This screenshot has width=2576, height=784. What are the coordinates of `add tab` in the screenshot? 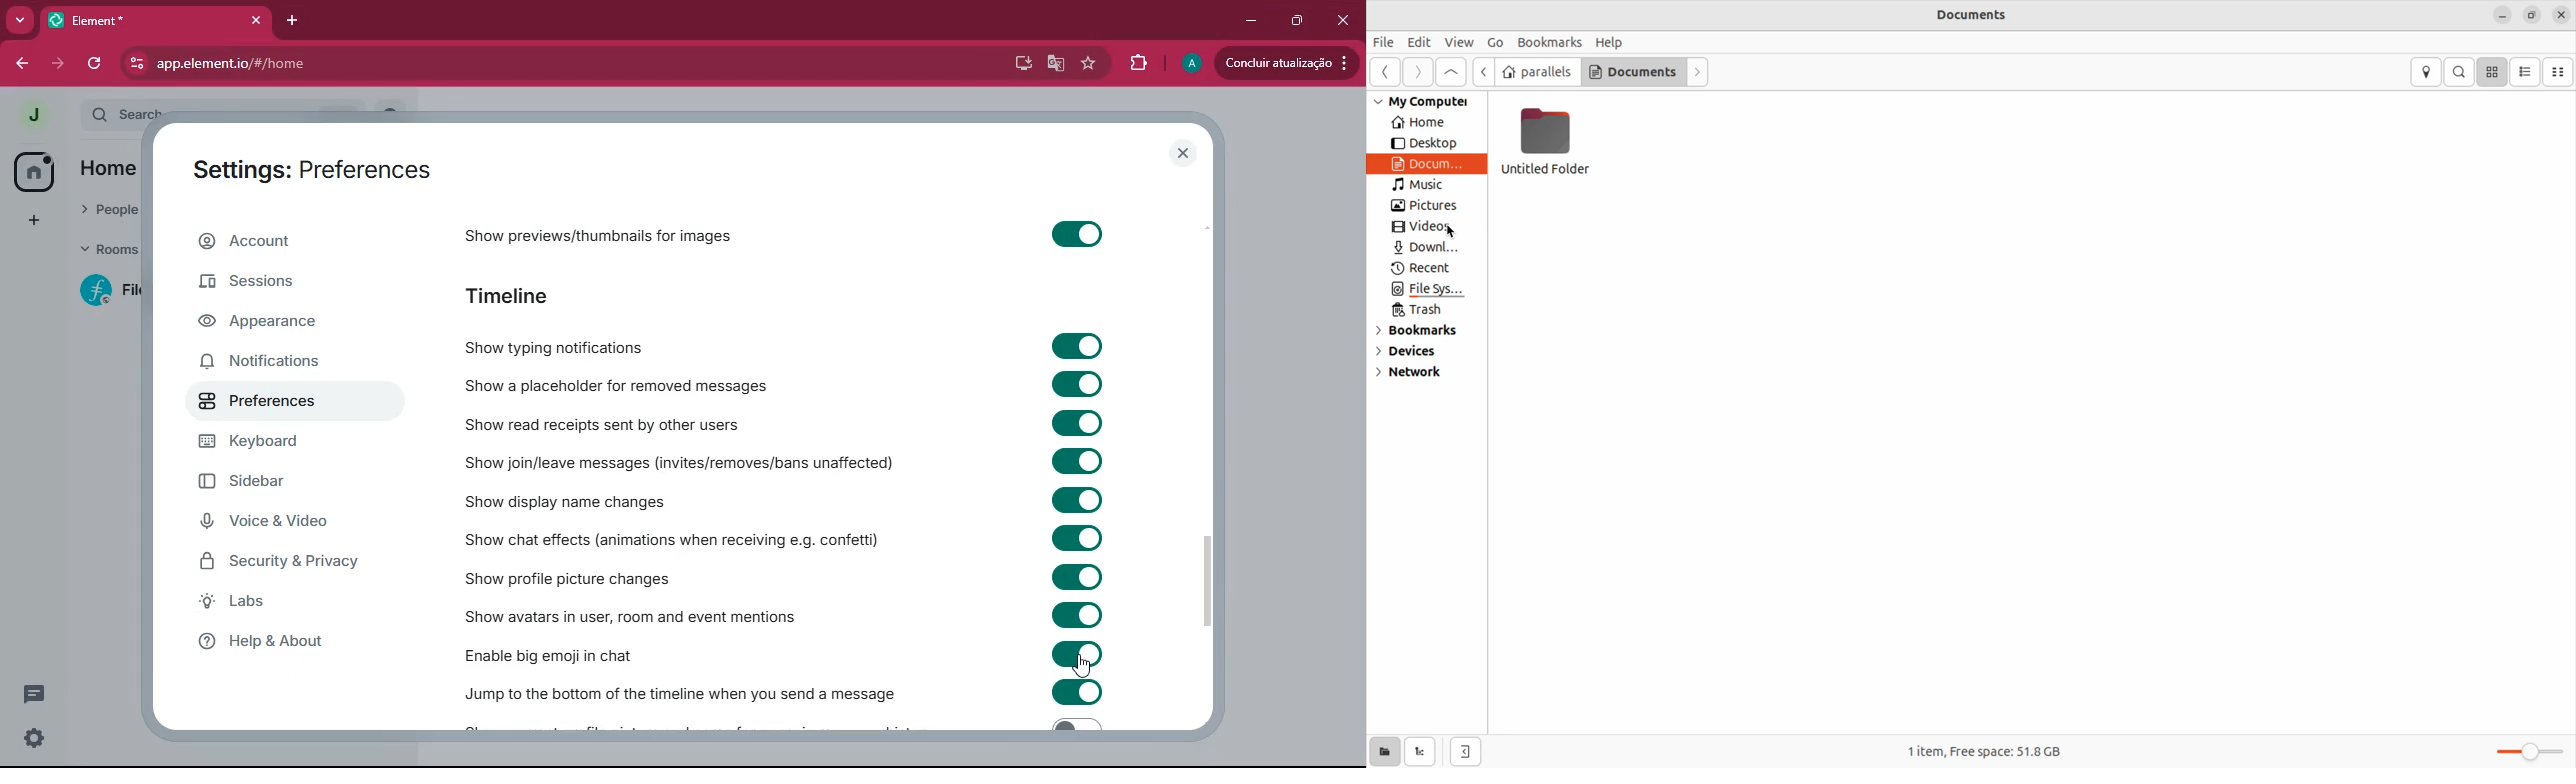 It's located at (287, 21).